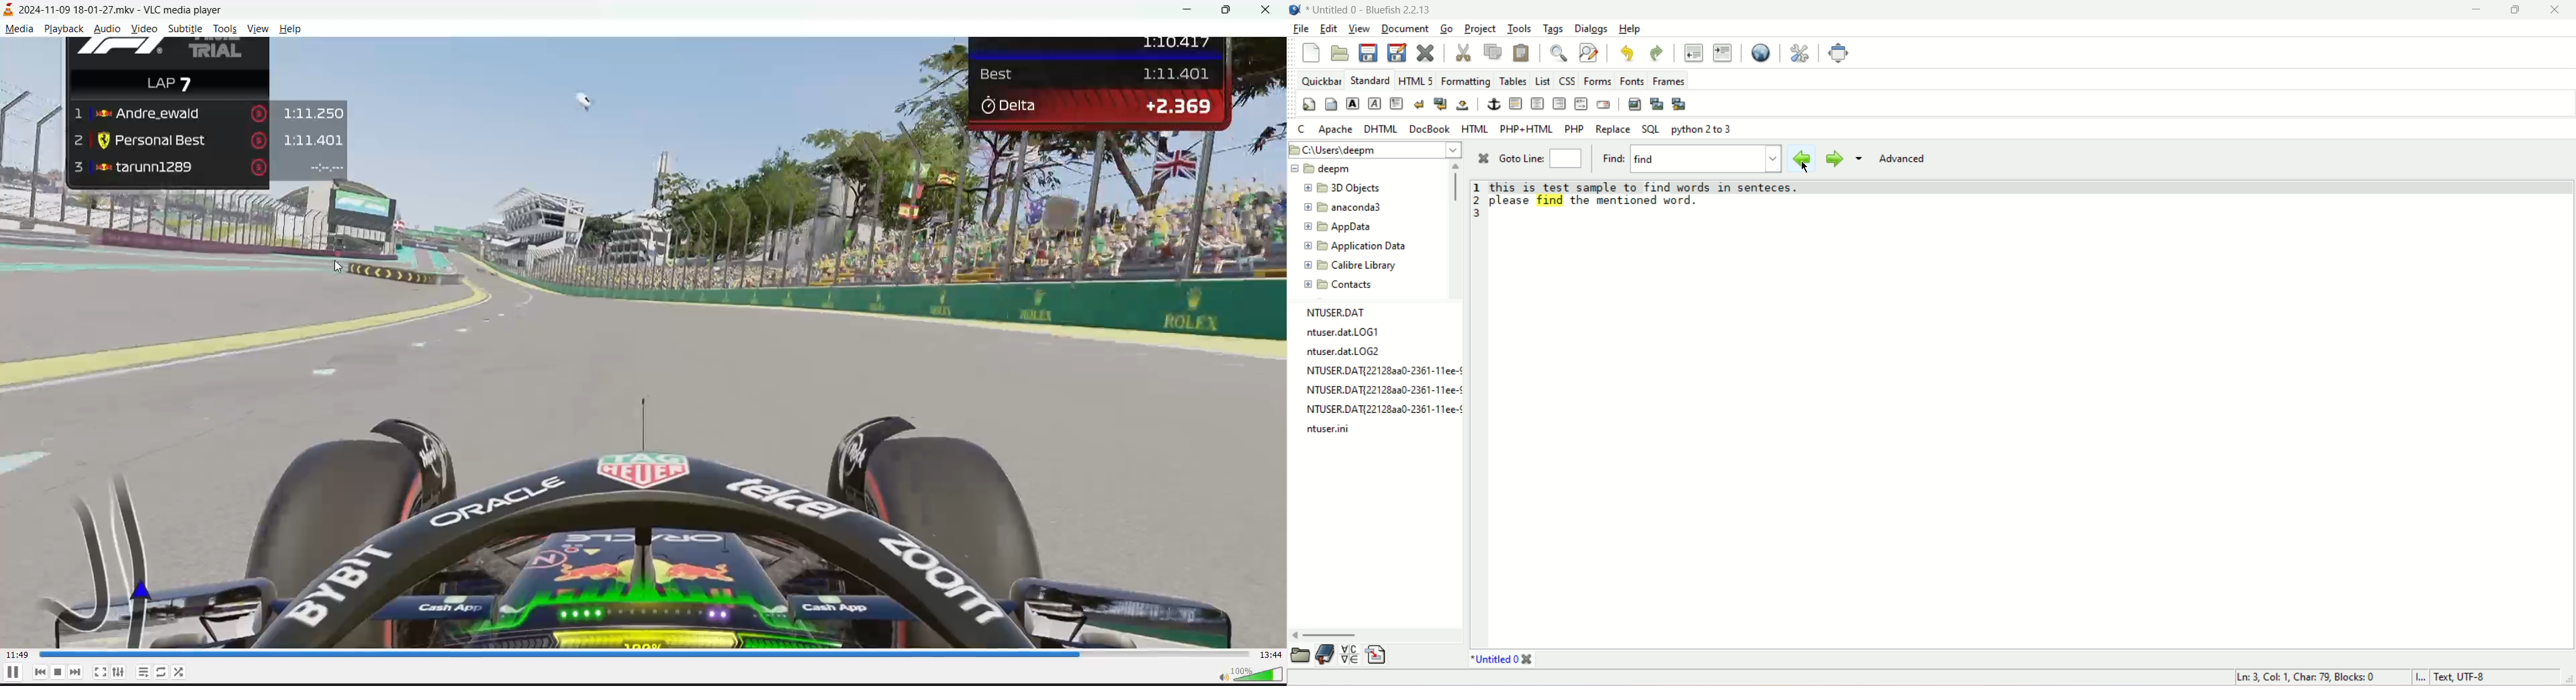 This screenshot has height=700, width=2576. What do you see at coordinates (1614, 130) in the screenshot?
I see `replace` at bounding box center [1614, 130].